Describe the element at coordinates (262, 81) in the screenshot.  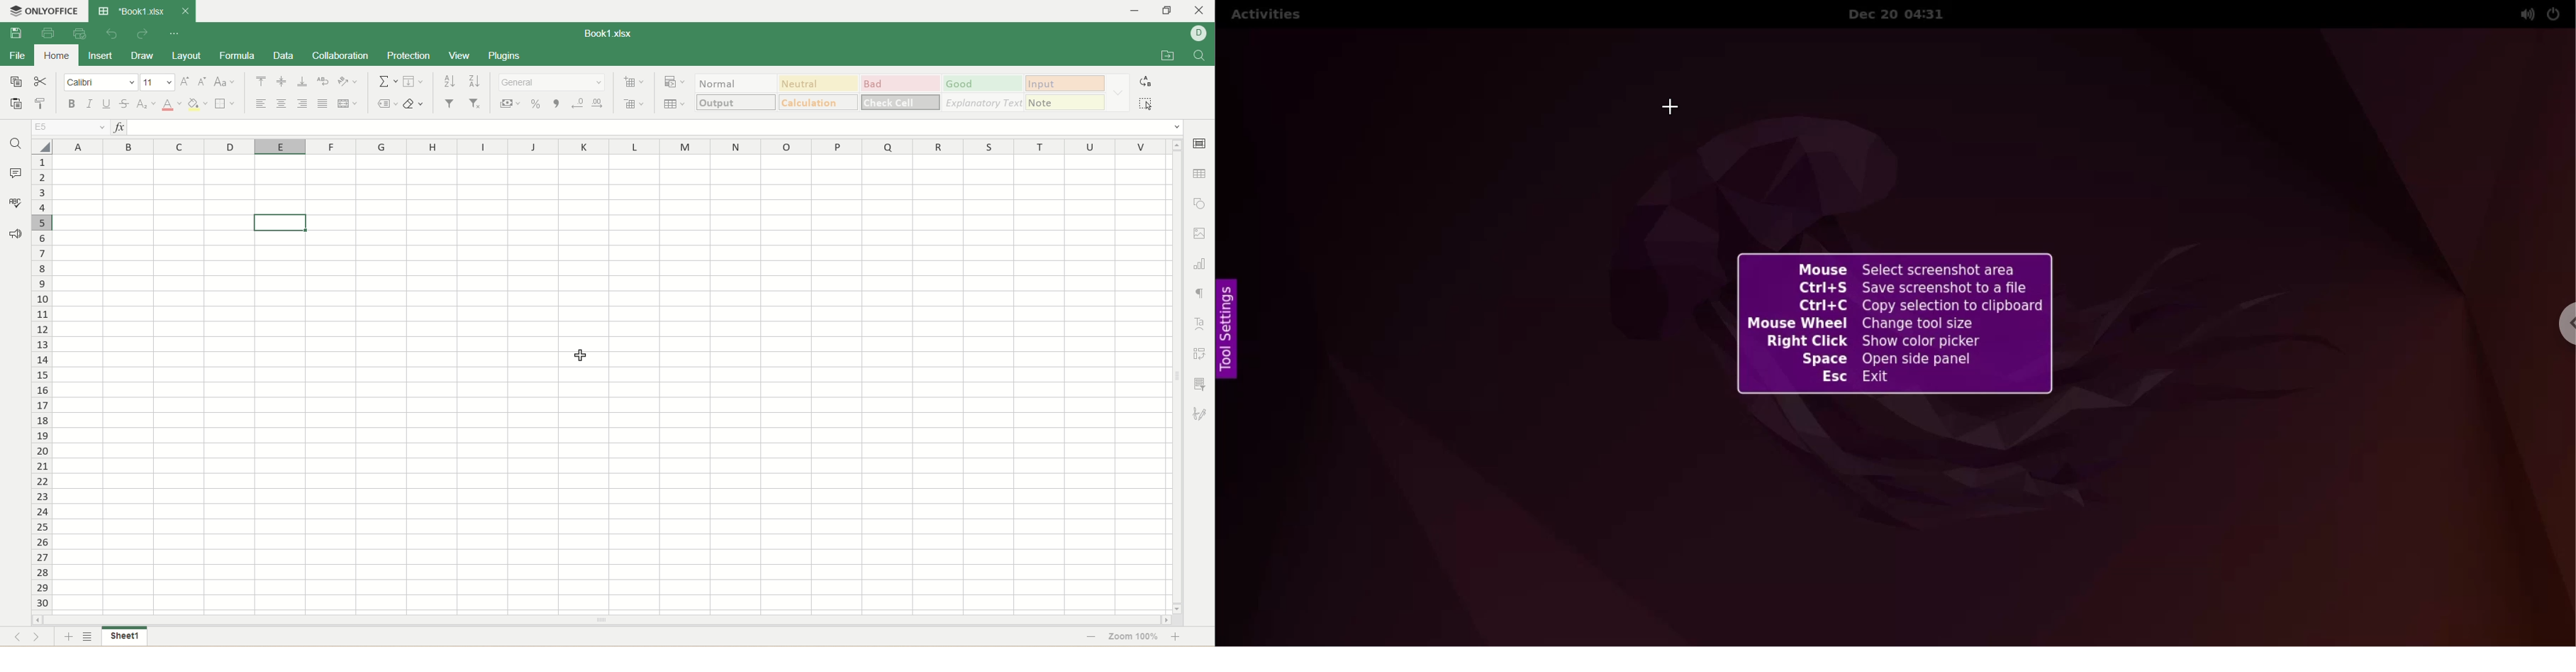
I see `align top` at that location.